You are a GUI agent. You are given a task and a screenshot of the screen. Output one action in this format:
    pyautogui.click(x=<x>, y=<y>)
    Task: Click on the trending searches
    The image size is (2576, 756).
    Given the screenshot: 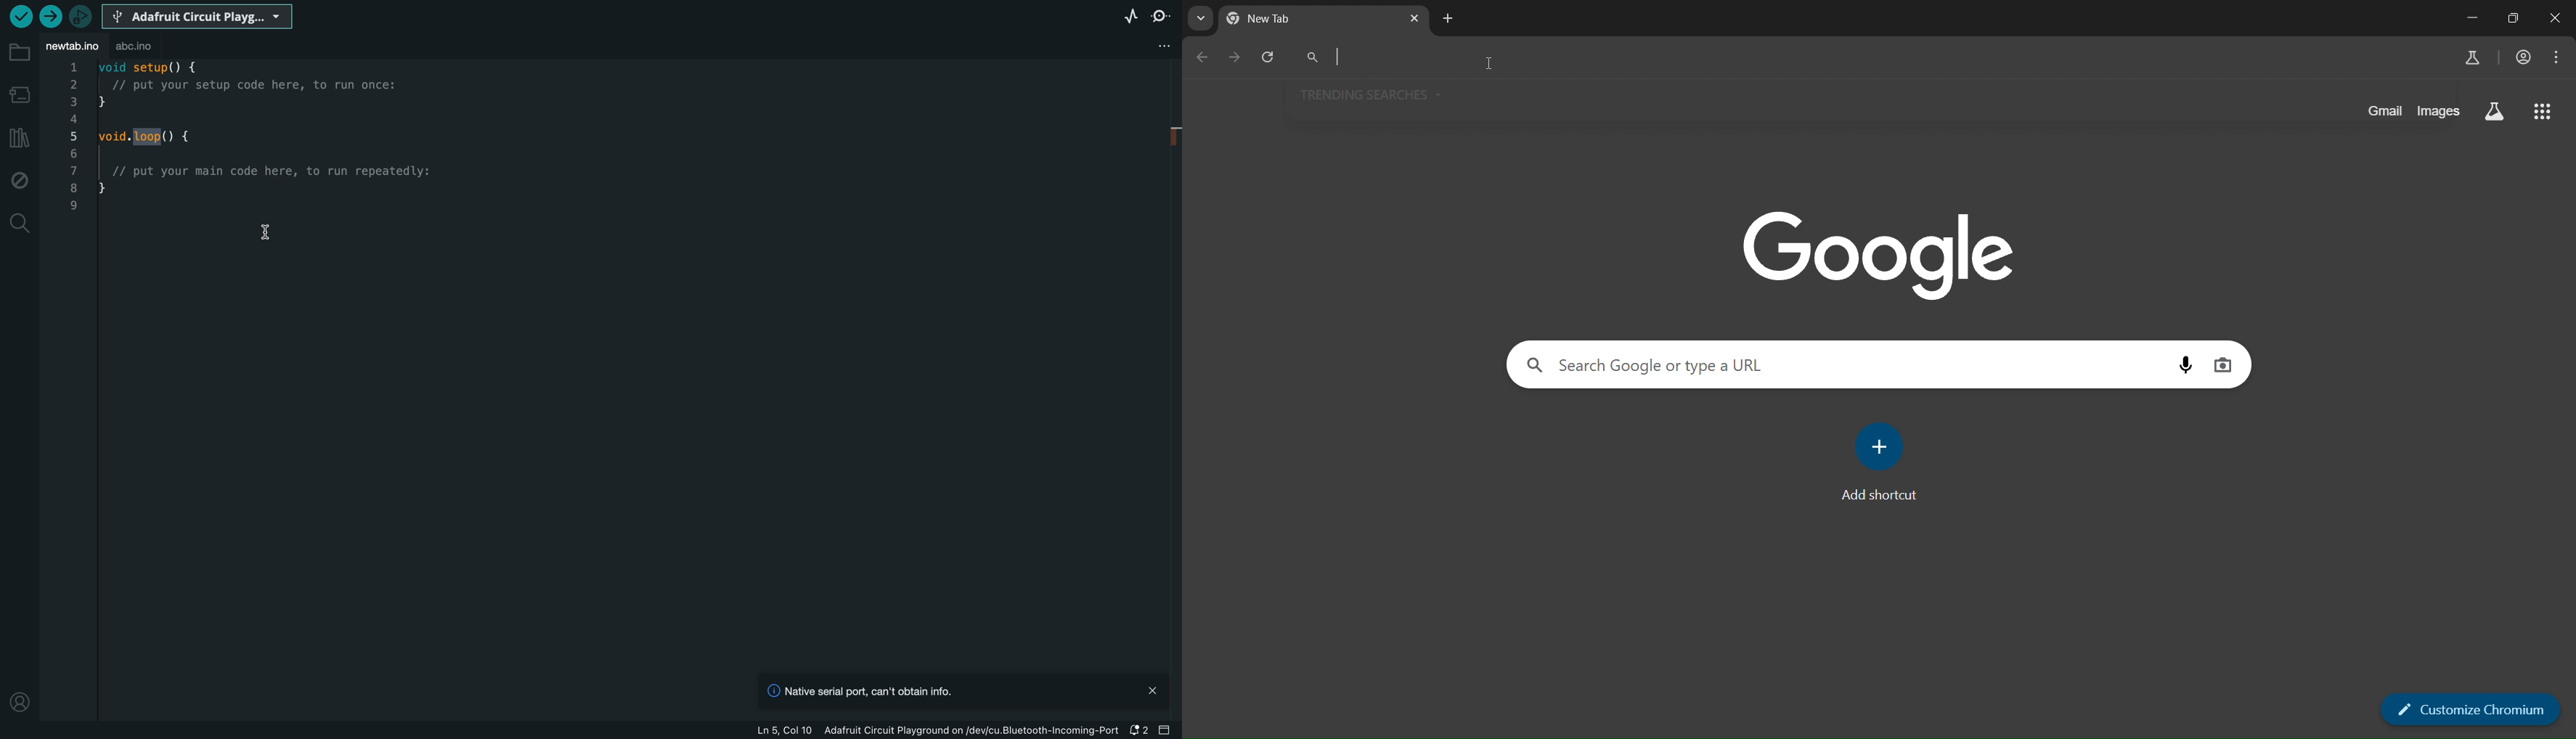 What is the action you would take?
    pyautogui.click(x=1374, y=94)
    